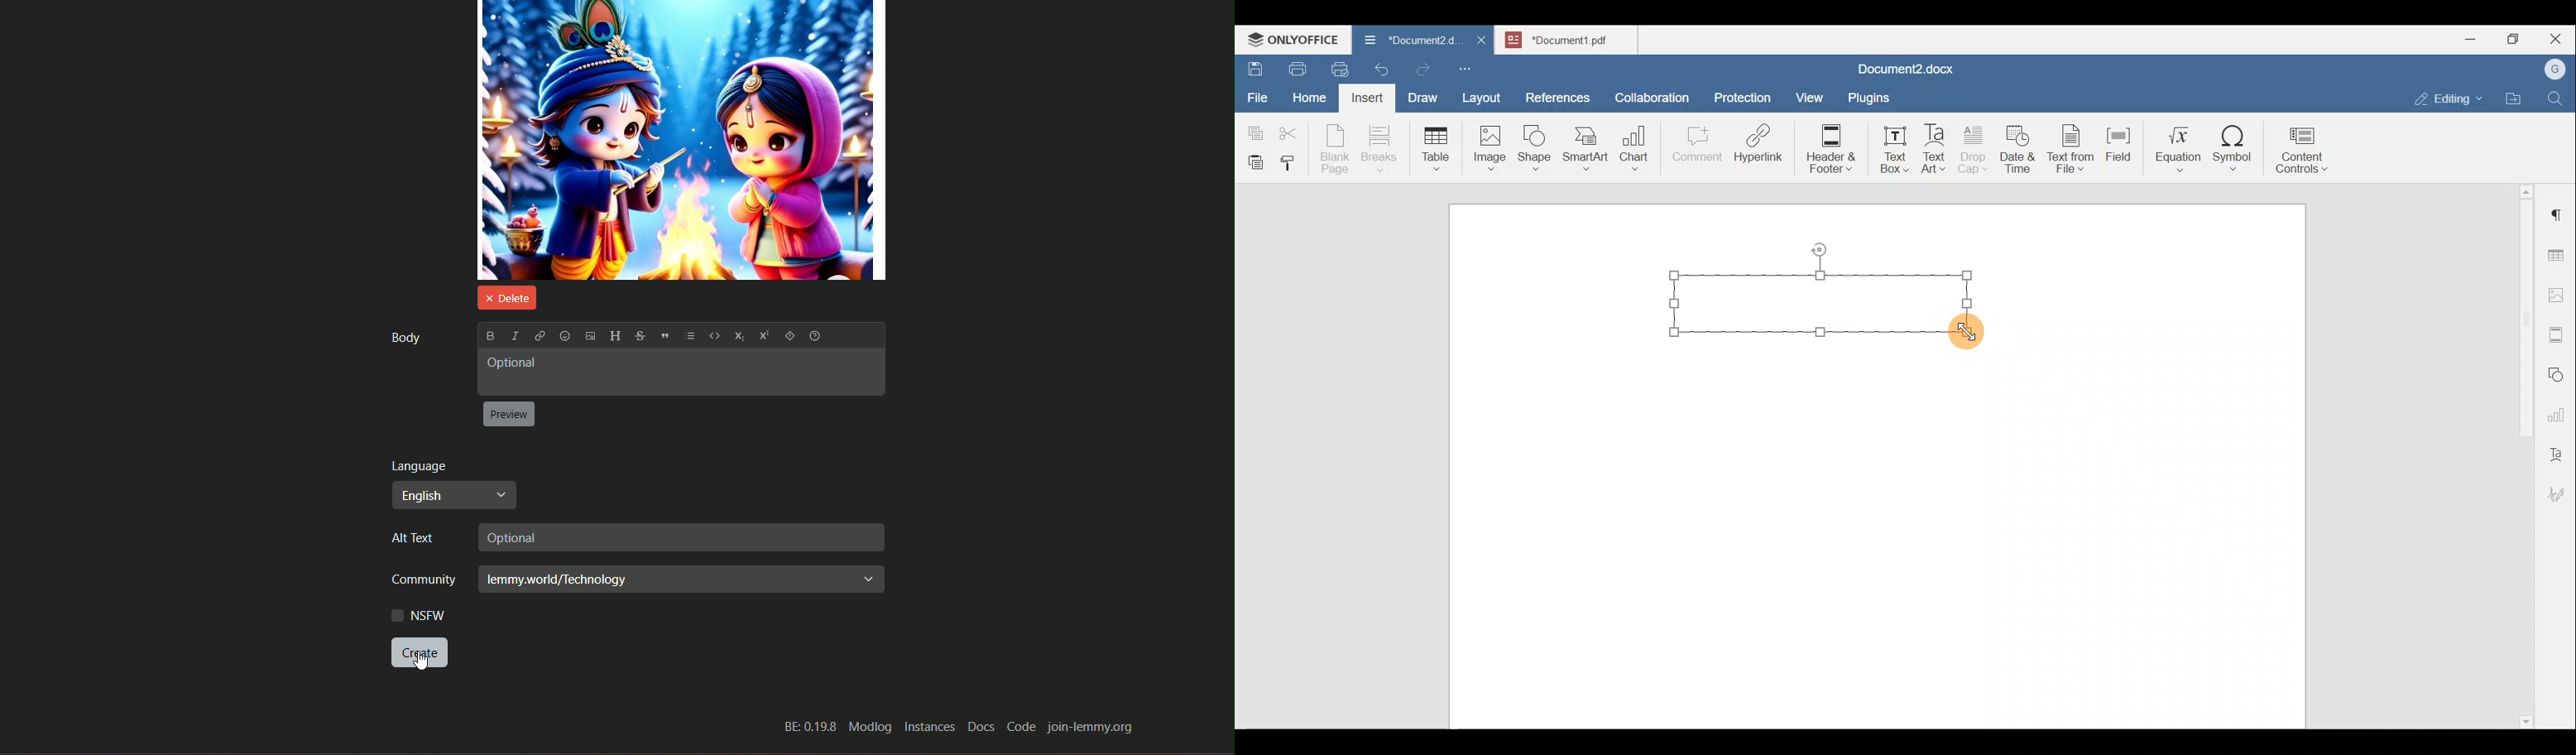 This screenshot has height=756, width=2576. Describe the element at coordinates (682, 140) in the screenshot. I see `image` at that location.